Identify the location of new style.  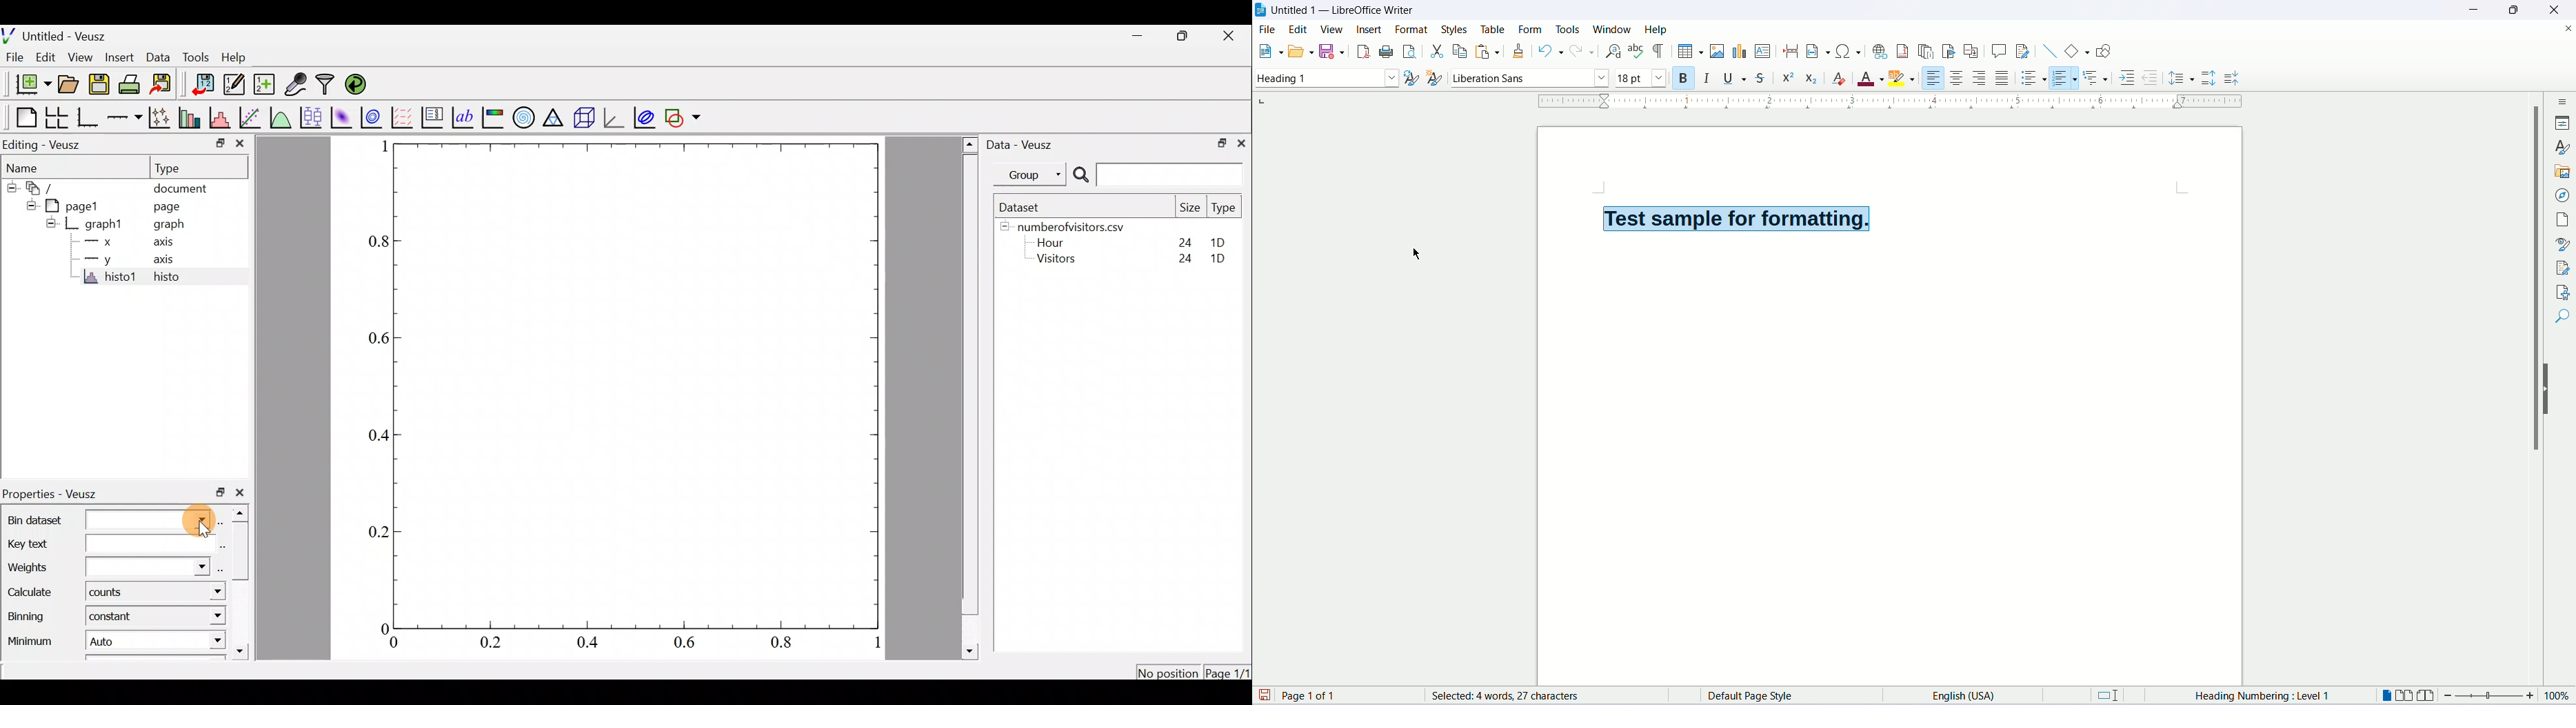
(1436, 79).